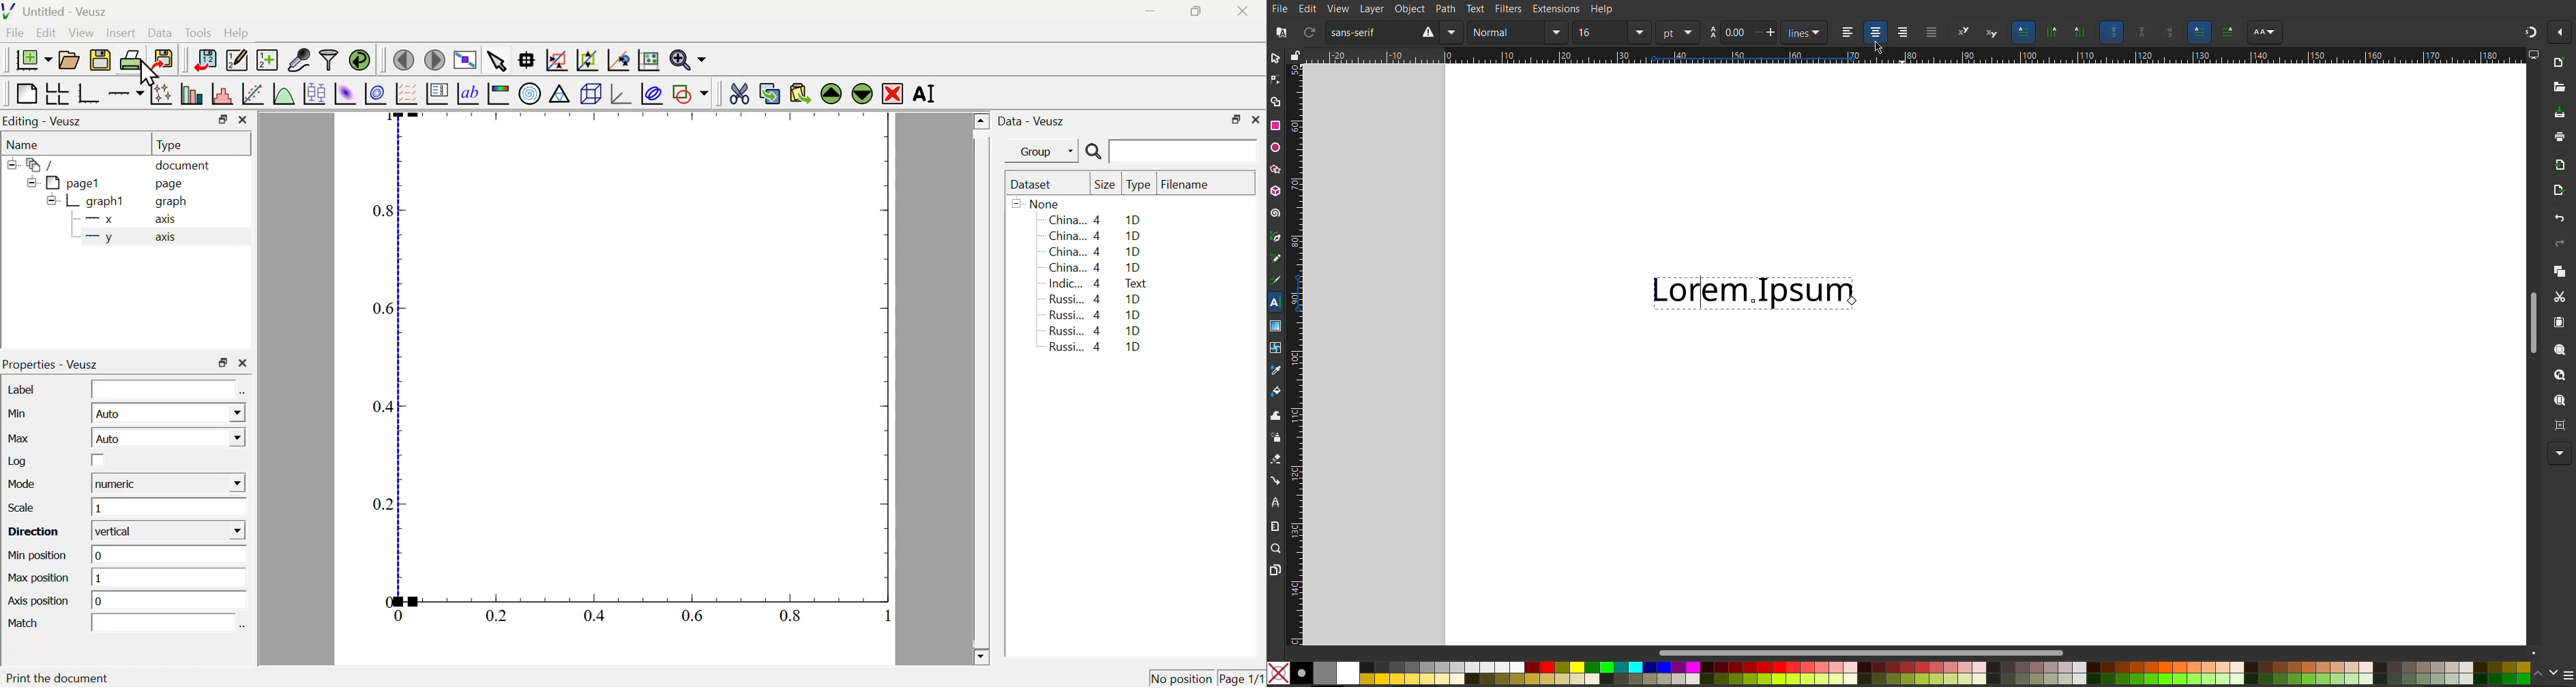 The width and height of the screenshot is (2576, 700). I want to click on Auto glyph orientation, so click(2114, 32).